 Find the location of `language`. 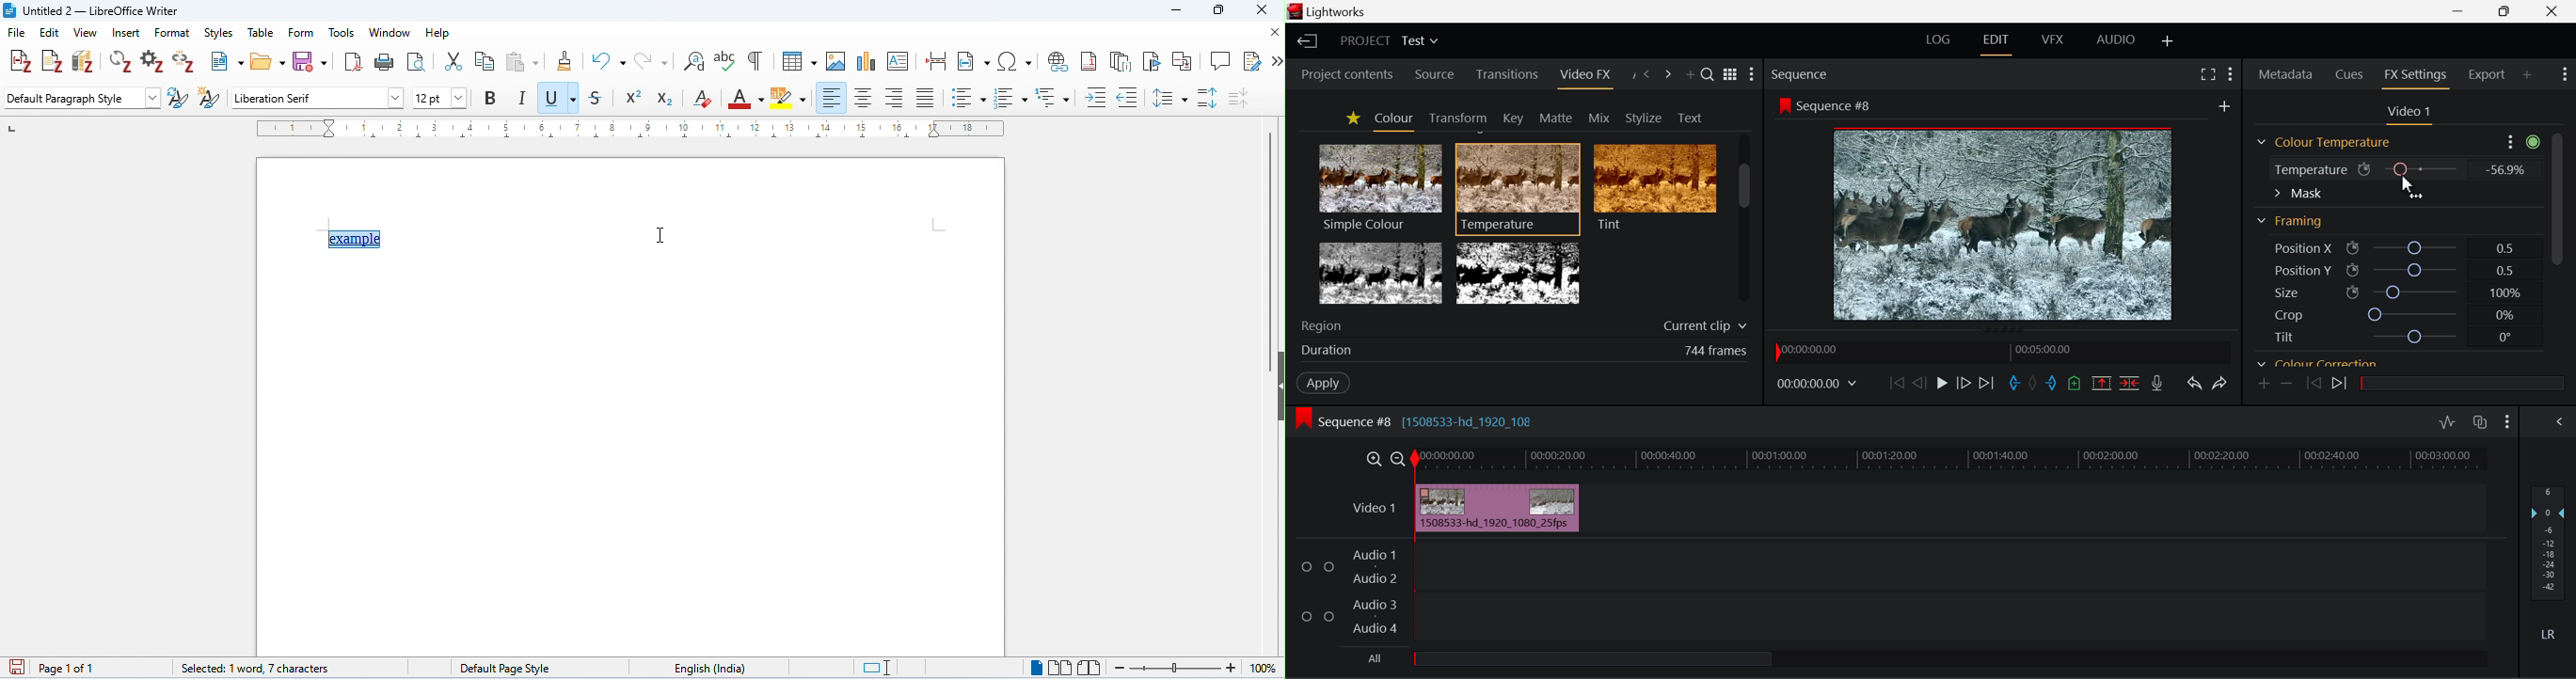

language is located at coordinates (700, 668).